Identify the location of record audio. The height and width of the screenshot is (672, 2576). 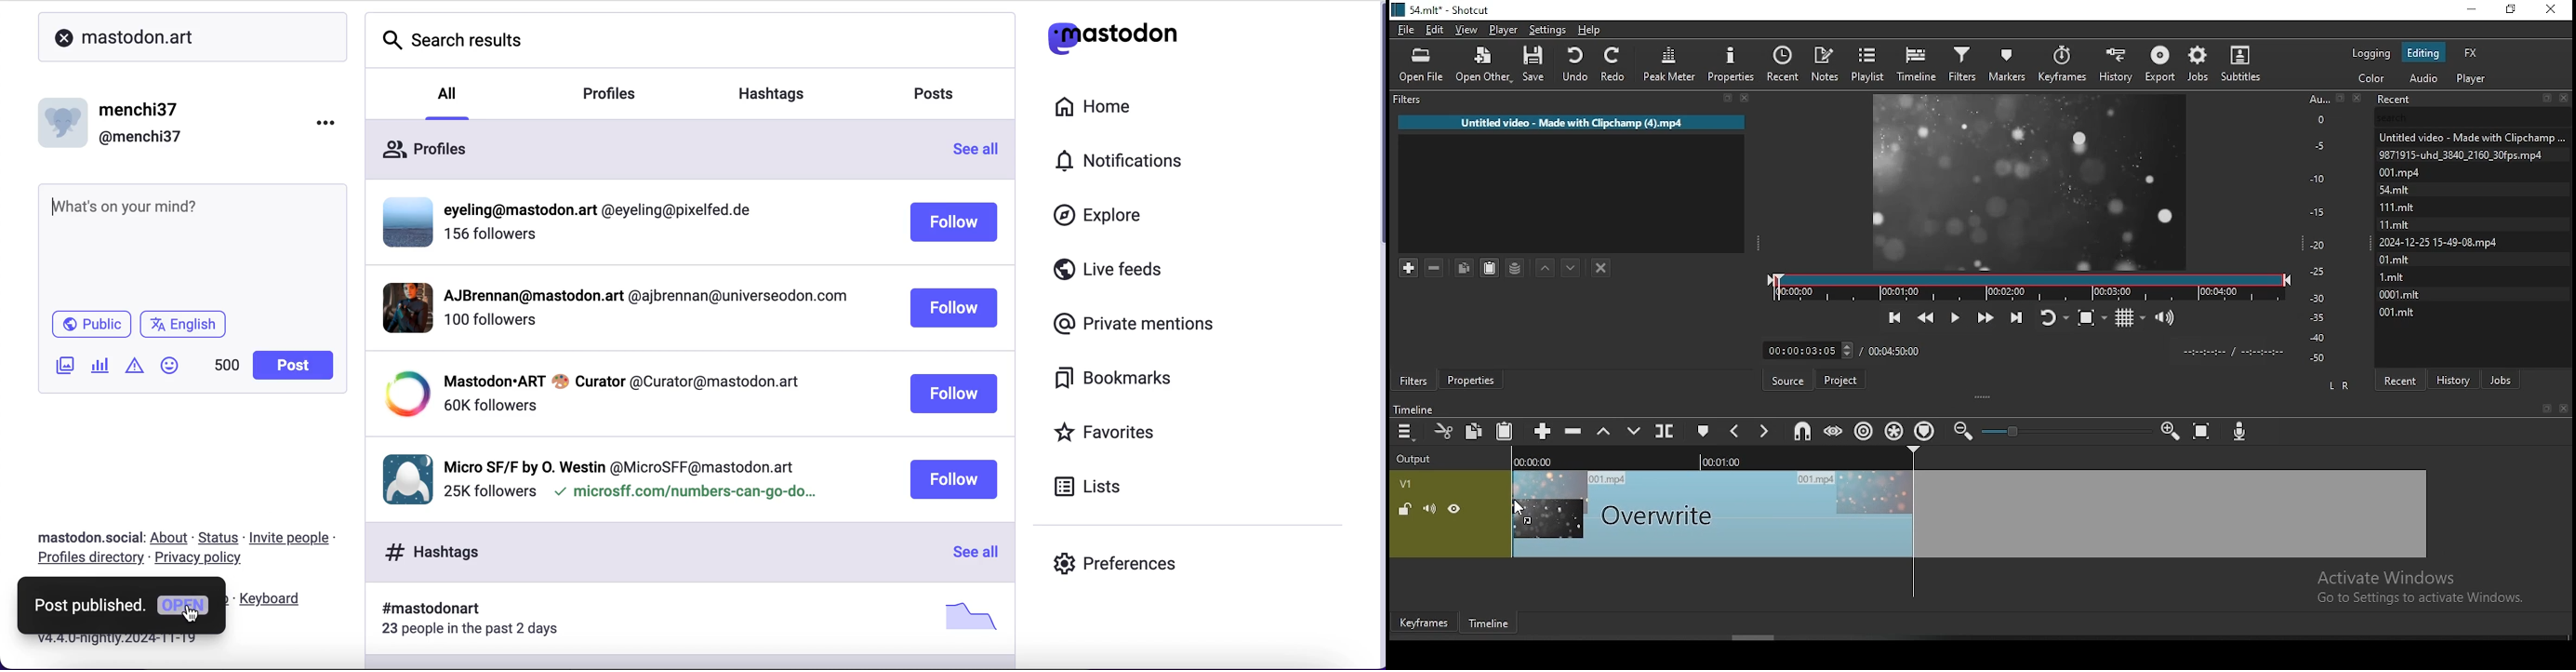
(2242, 428).